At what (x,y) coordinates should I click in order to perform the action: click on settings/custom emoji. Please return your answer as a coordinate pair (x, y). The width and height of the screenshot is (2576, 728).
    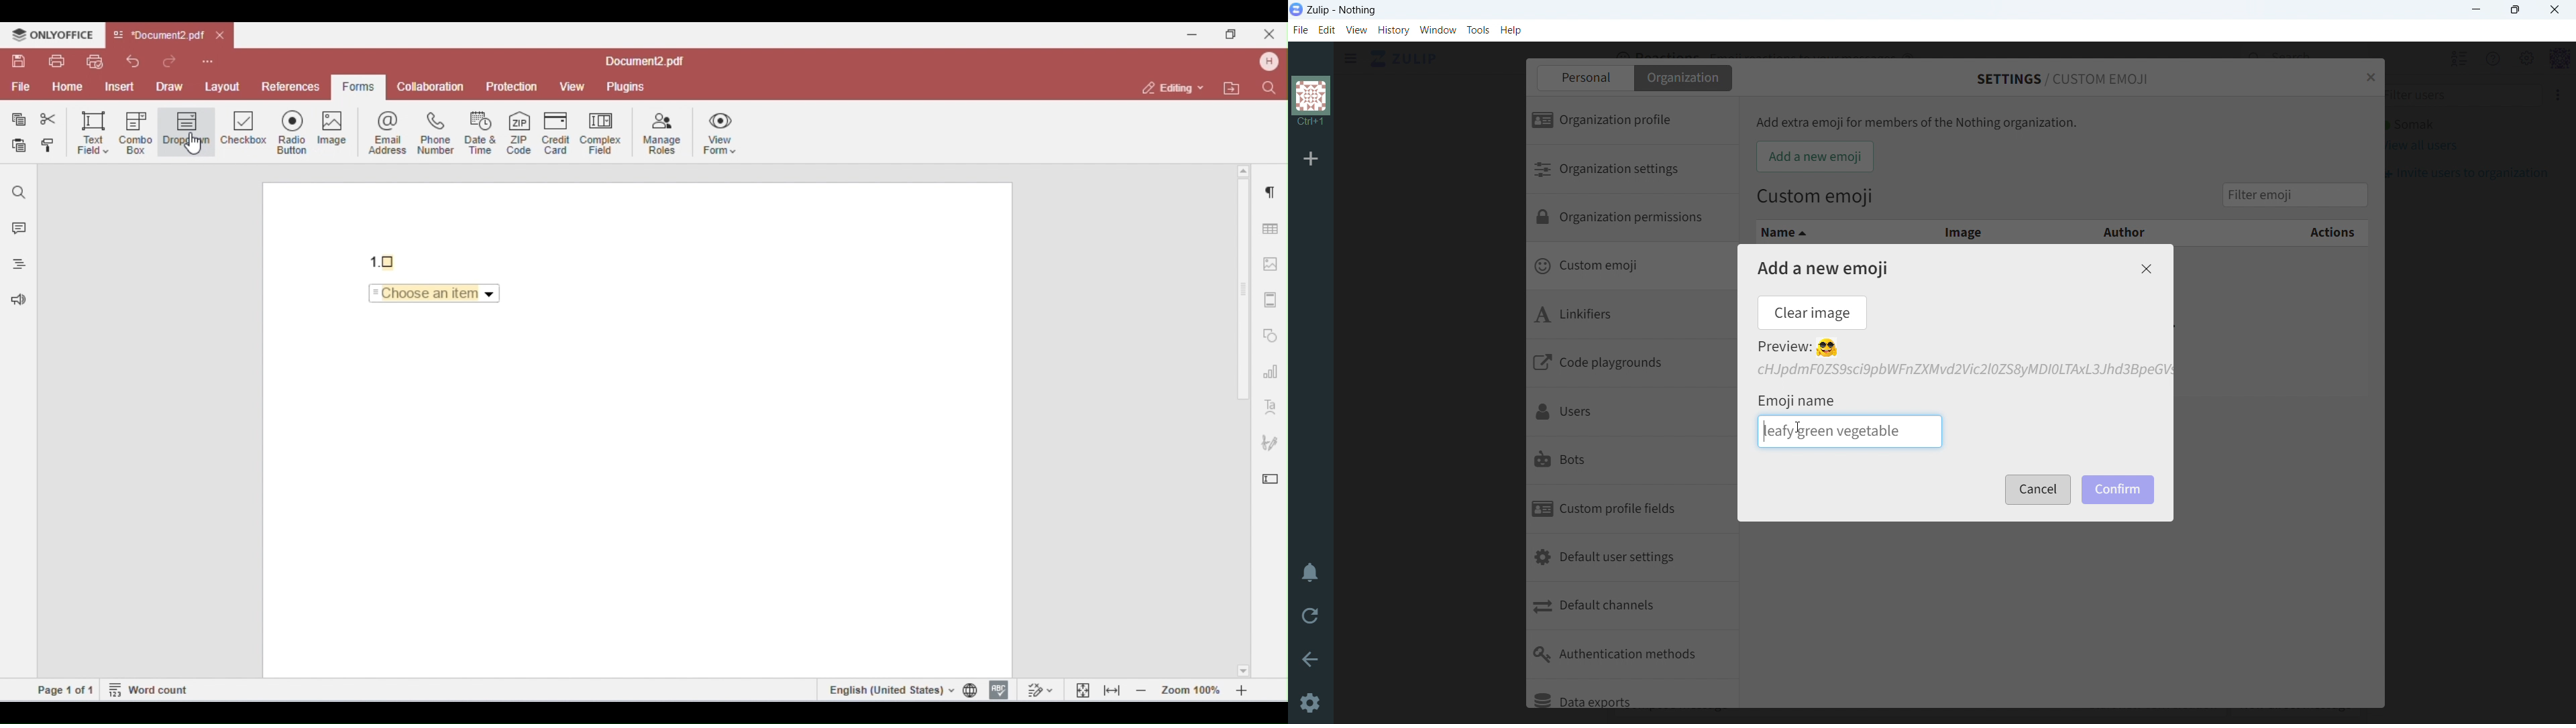
    Looking at the image, I should click on (2063, 78).